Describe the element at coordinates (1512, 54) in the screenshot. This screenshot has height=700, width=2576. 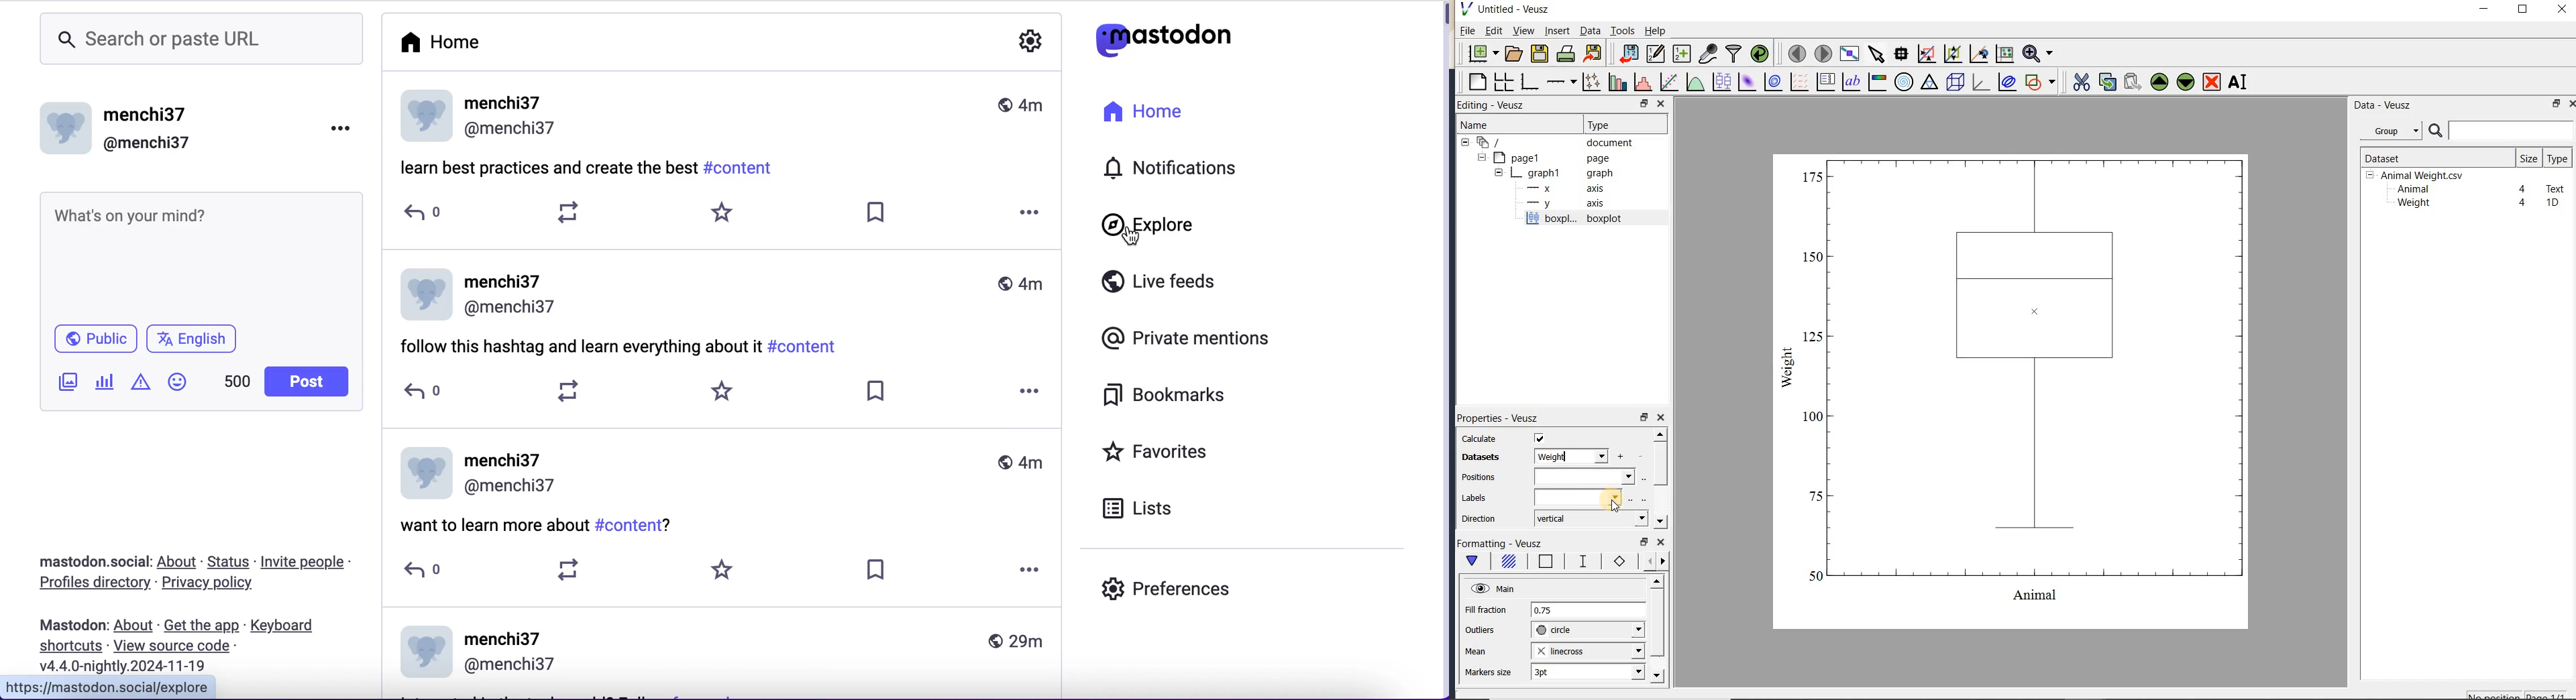
I see `open a document` at that location.